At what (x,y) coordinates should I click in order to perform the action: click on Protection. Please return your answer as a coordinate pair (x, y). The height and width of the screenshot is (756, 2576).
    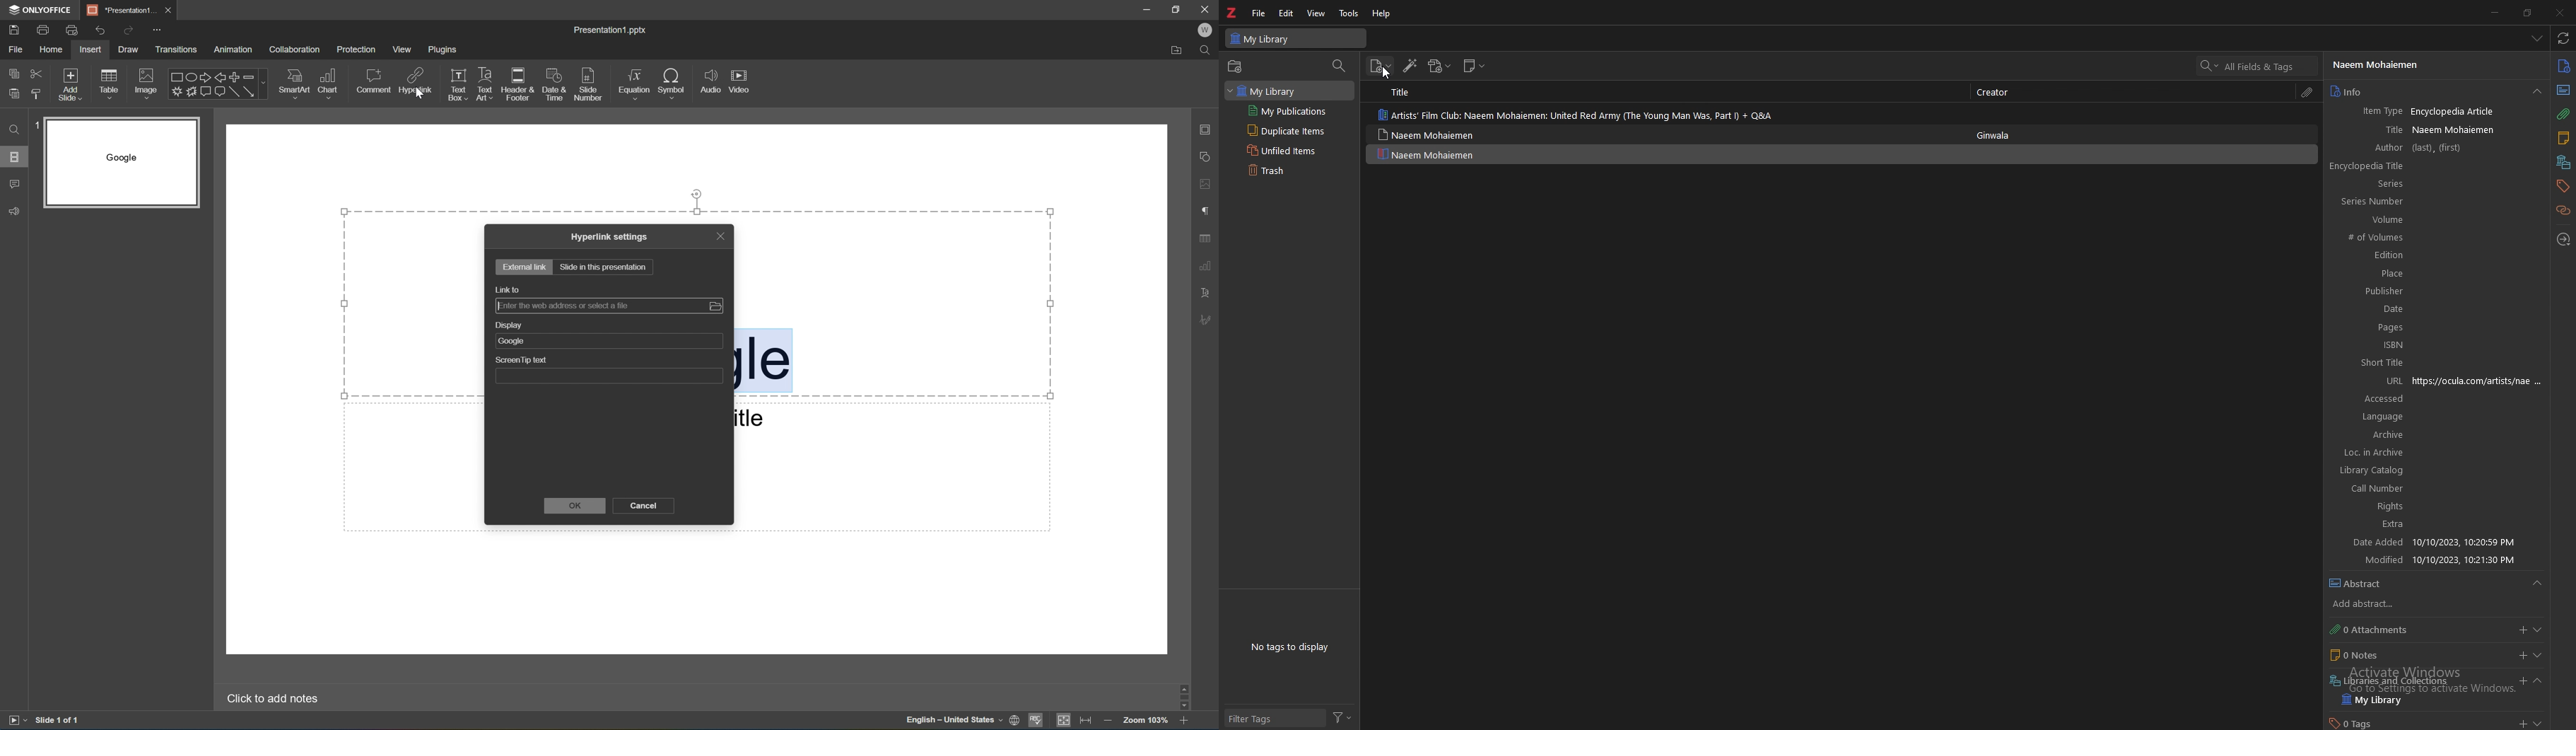
    Looking at the image, I should click on (357, 50).